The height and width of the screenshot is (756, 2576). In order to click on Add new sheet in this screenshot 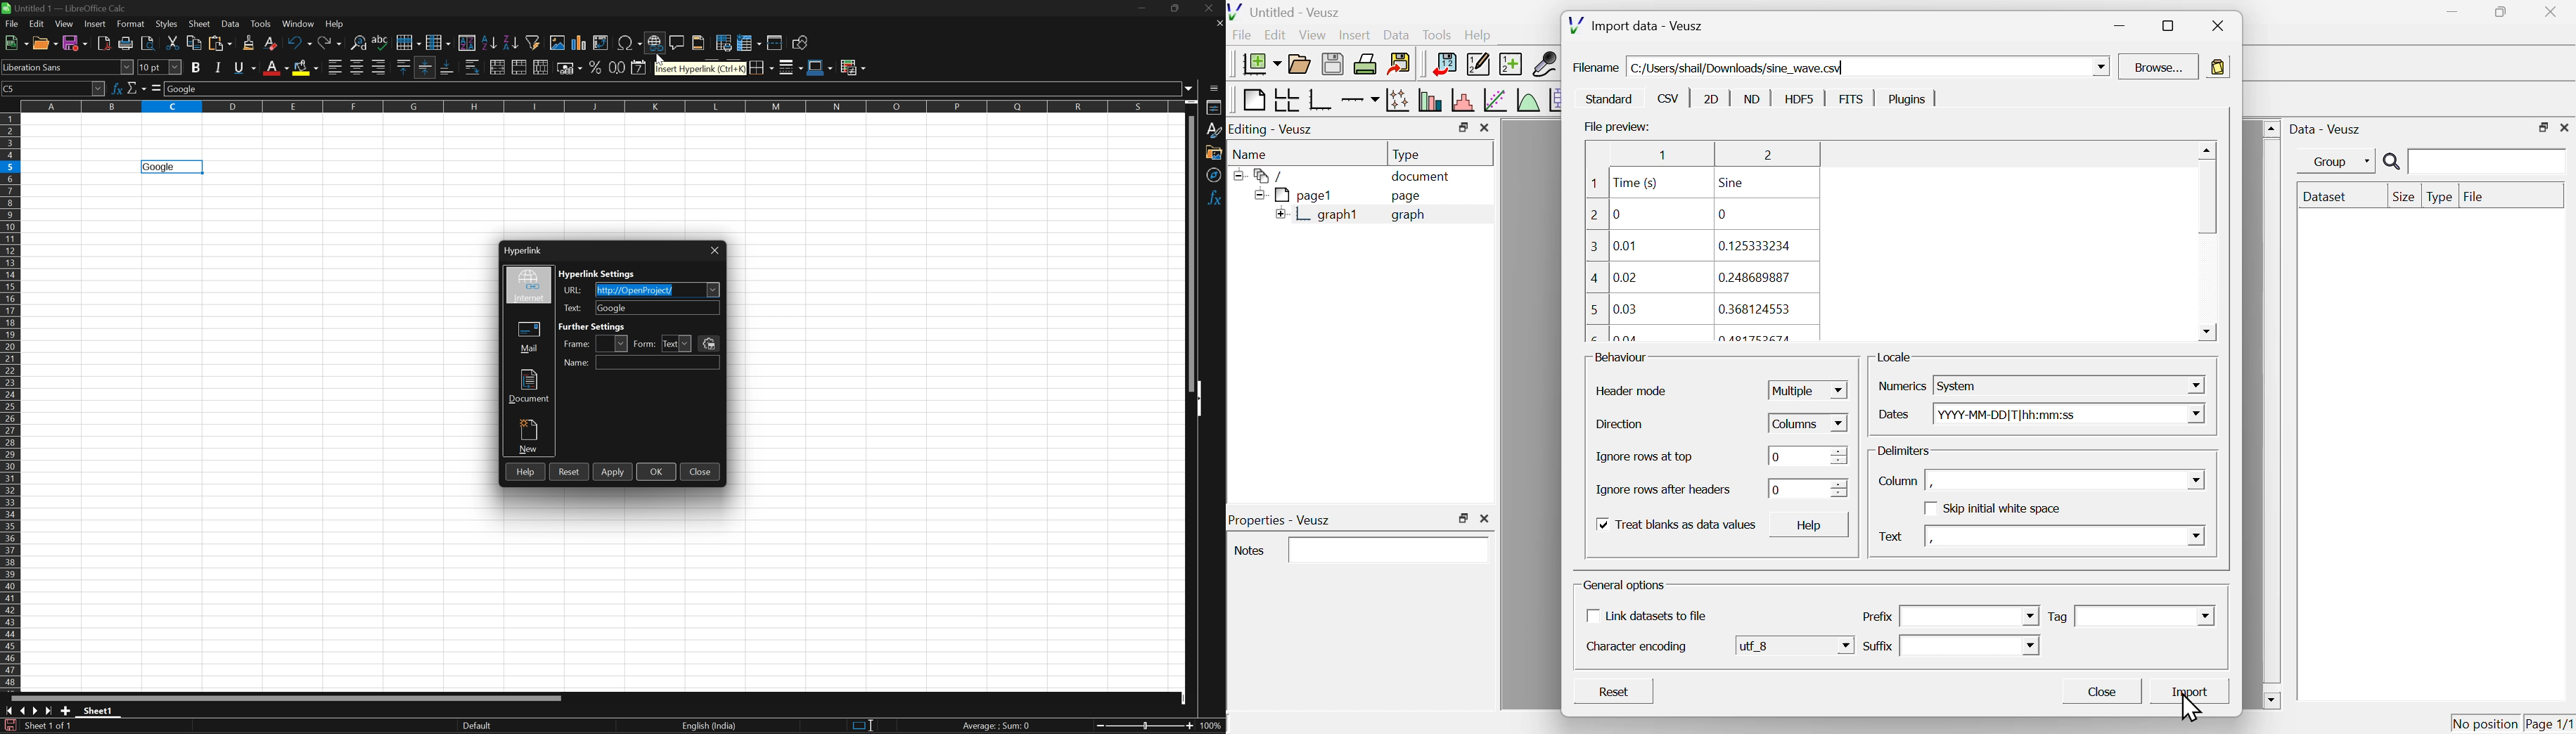, I will do `click(66, 712)`.